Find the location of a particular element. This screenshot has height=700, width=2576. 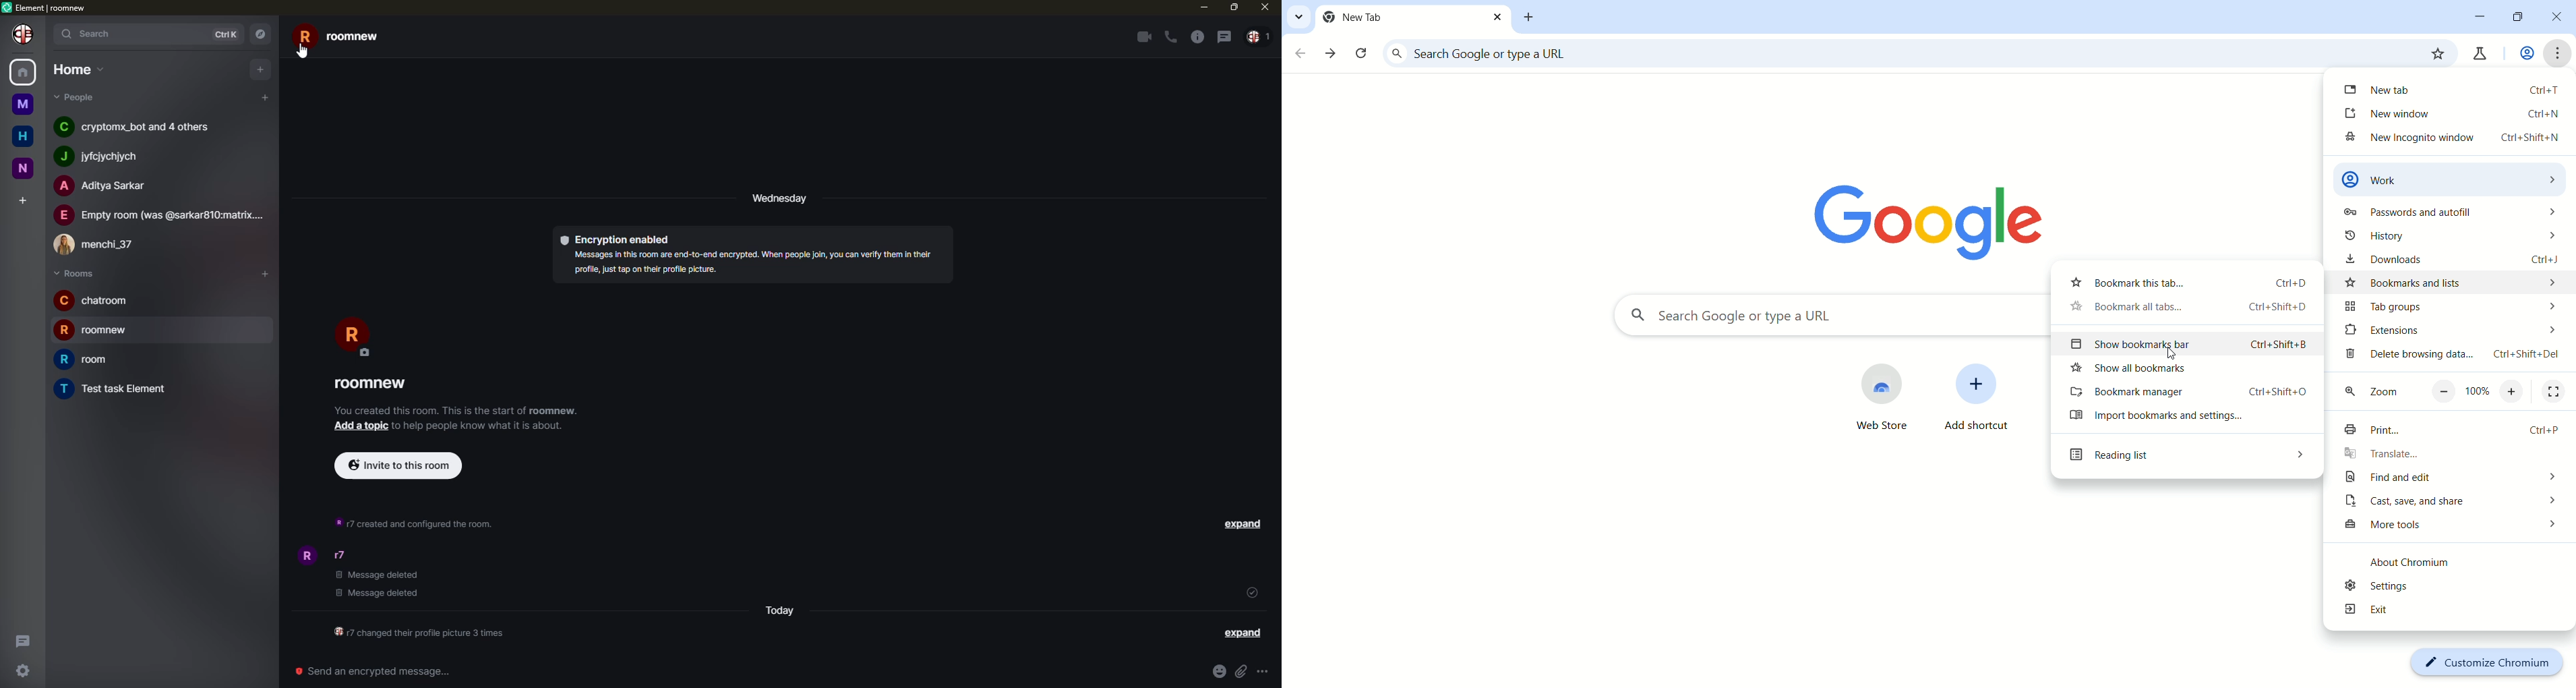

add is located at coordinates (25, 199).